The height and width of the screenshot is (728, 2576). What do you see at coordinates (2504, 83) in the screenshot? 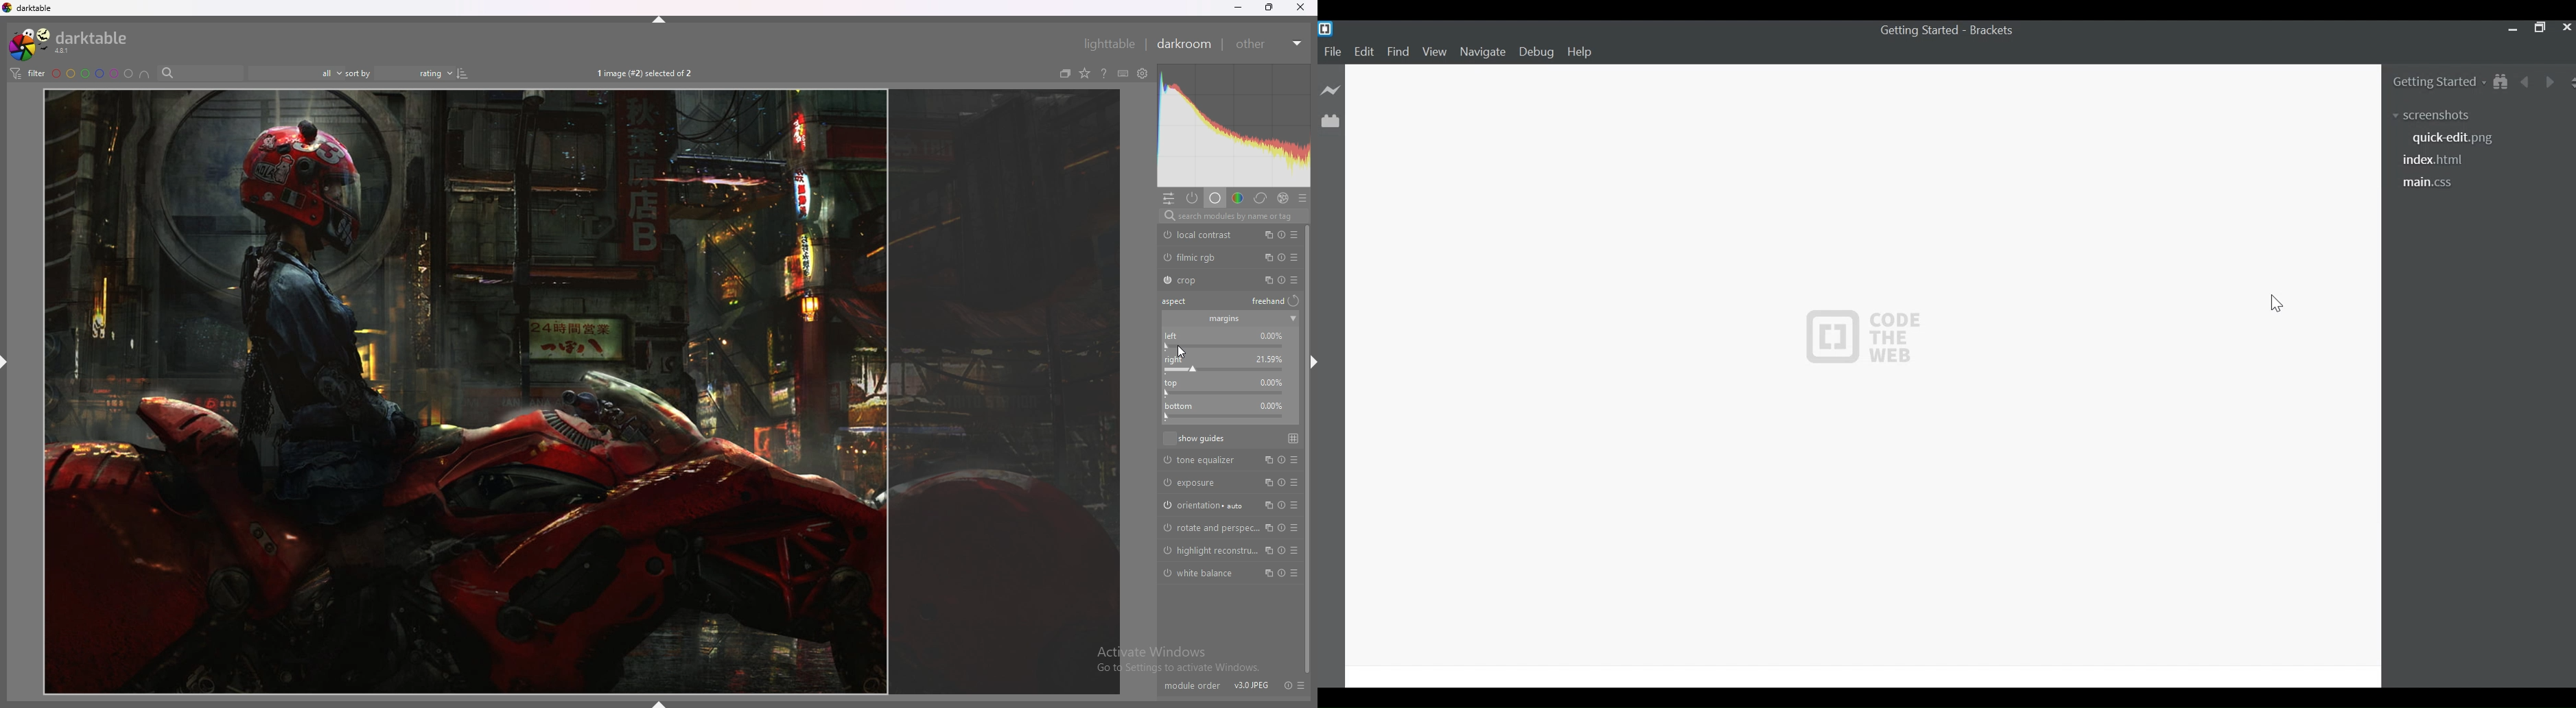
I see `Show in File Tree` at bounding box center [2504, 83].